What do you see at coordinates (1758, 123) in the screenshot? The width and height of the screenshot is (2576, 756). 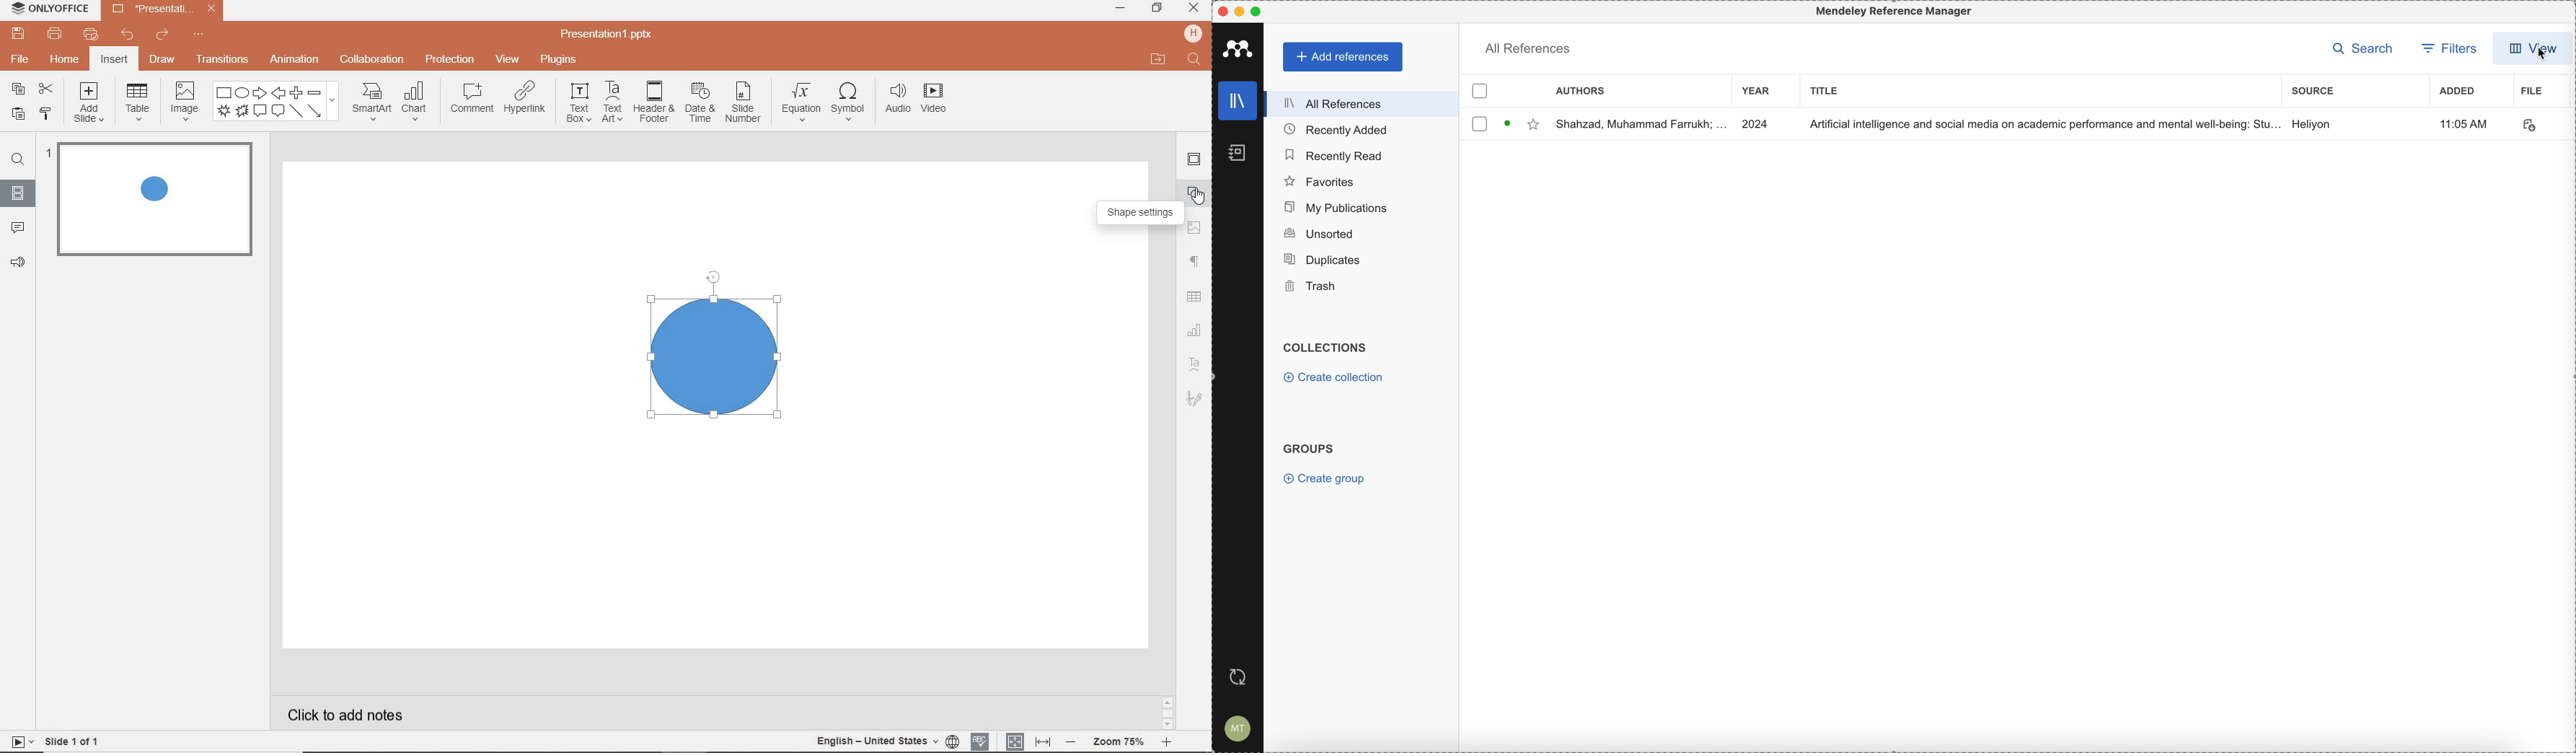 I see `2024` at bounding box center [1758, 123].